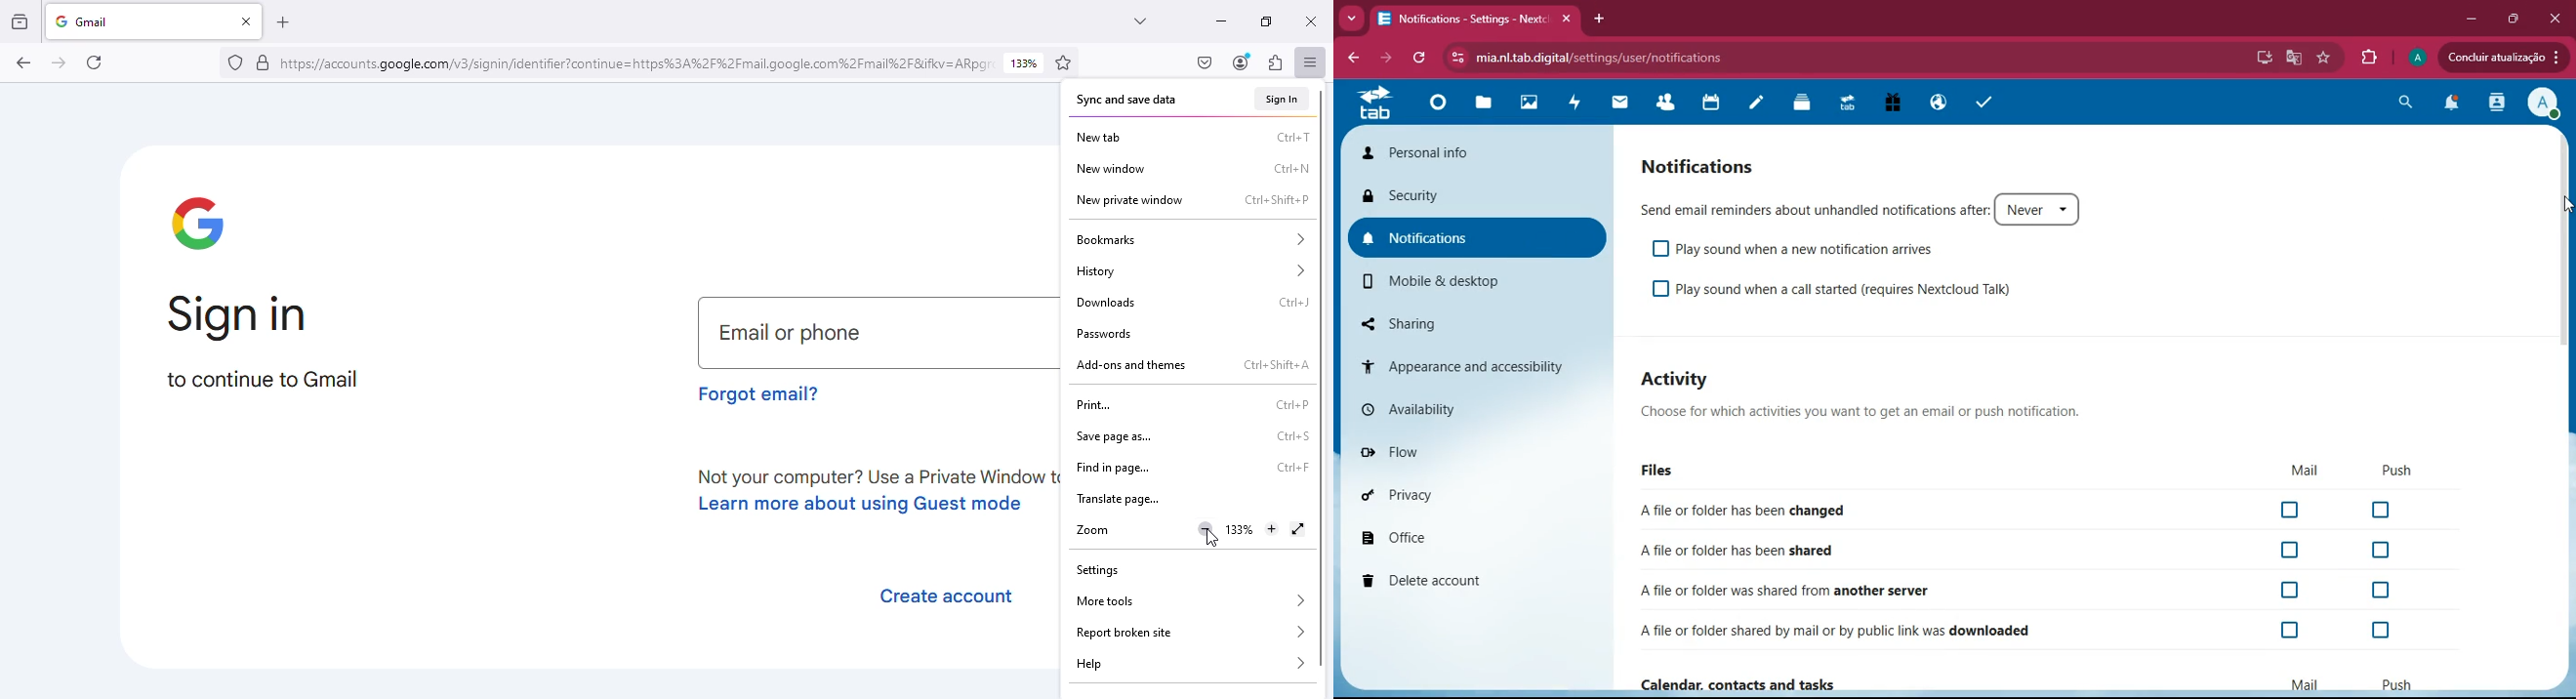 Image resolution: width=2576 pixels, height=700 pixels. Describe the element at coordinates (1092, 529) in the screenshot. I see `zoom` at that location.